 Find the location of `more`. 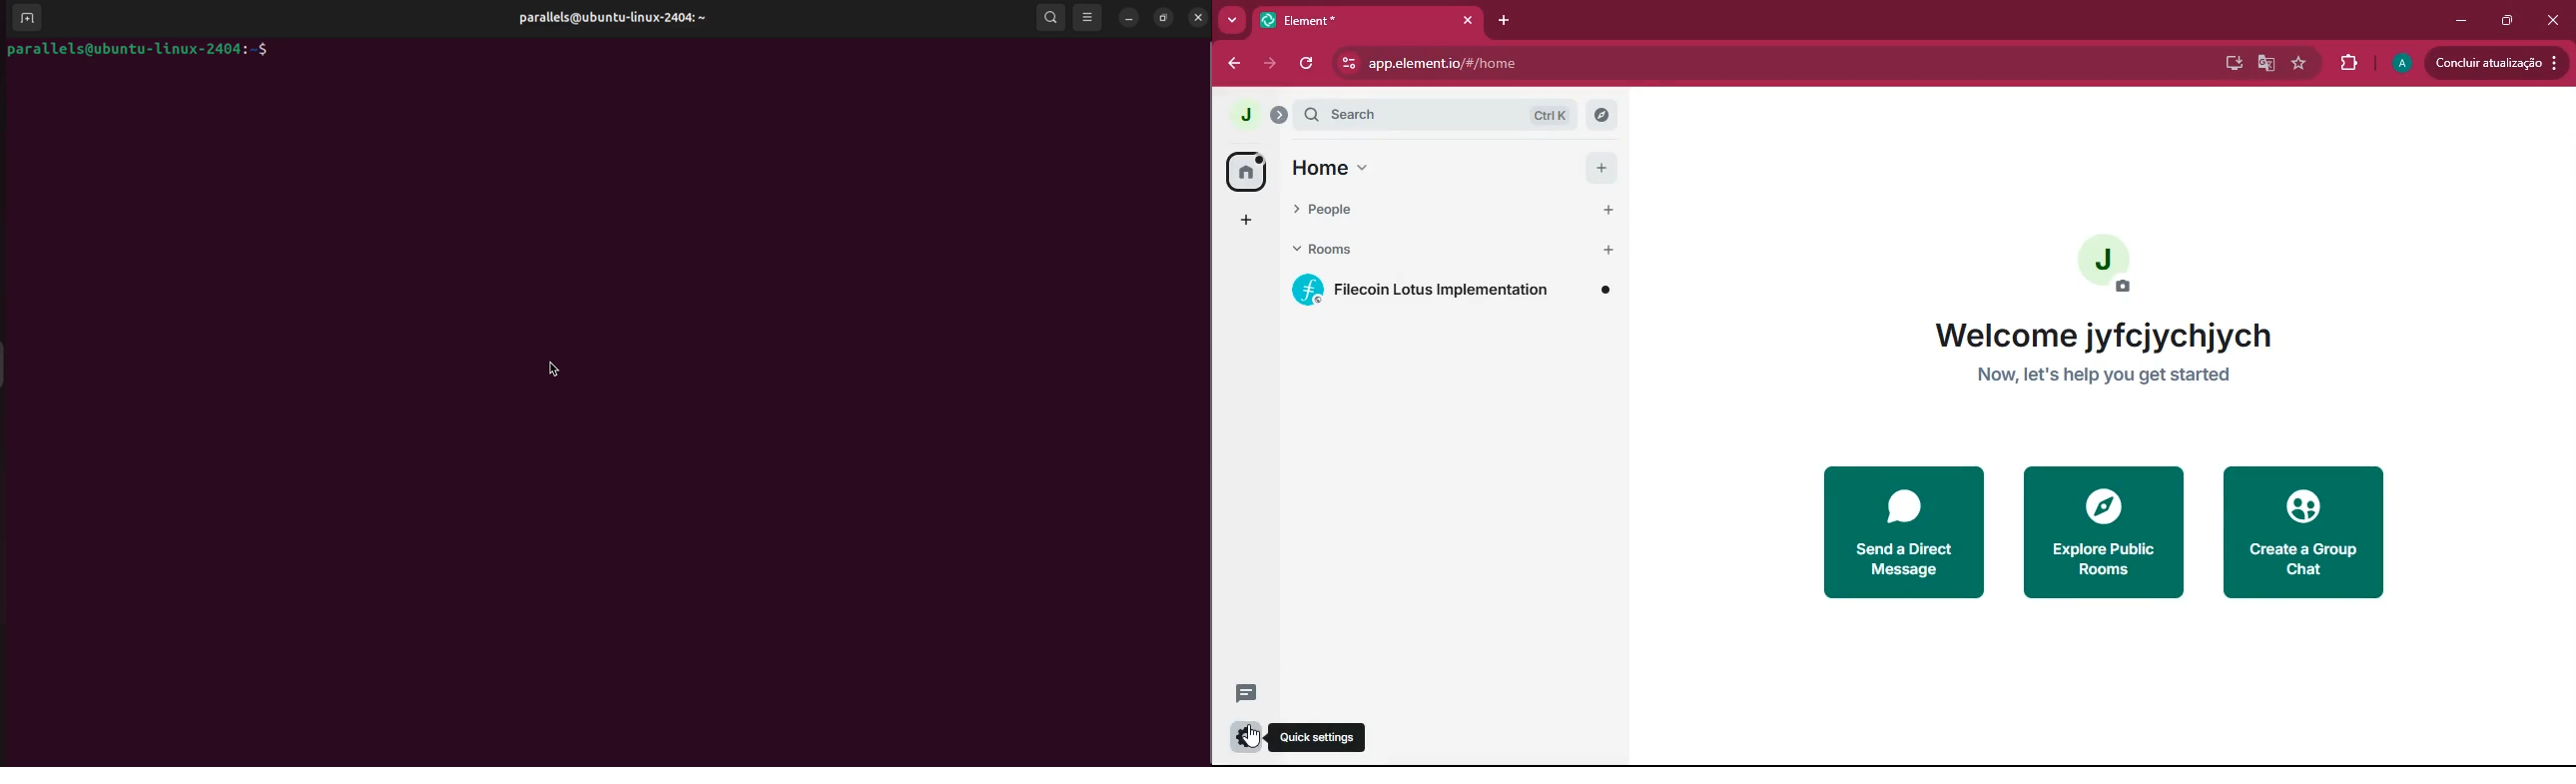

more is located at coordinates (1232, 19).